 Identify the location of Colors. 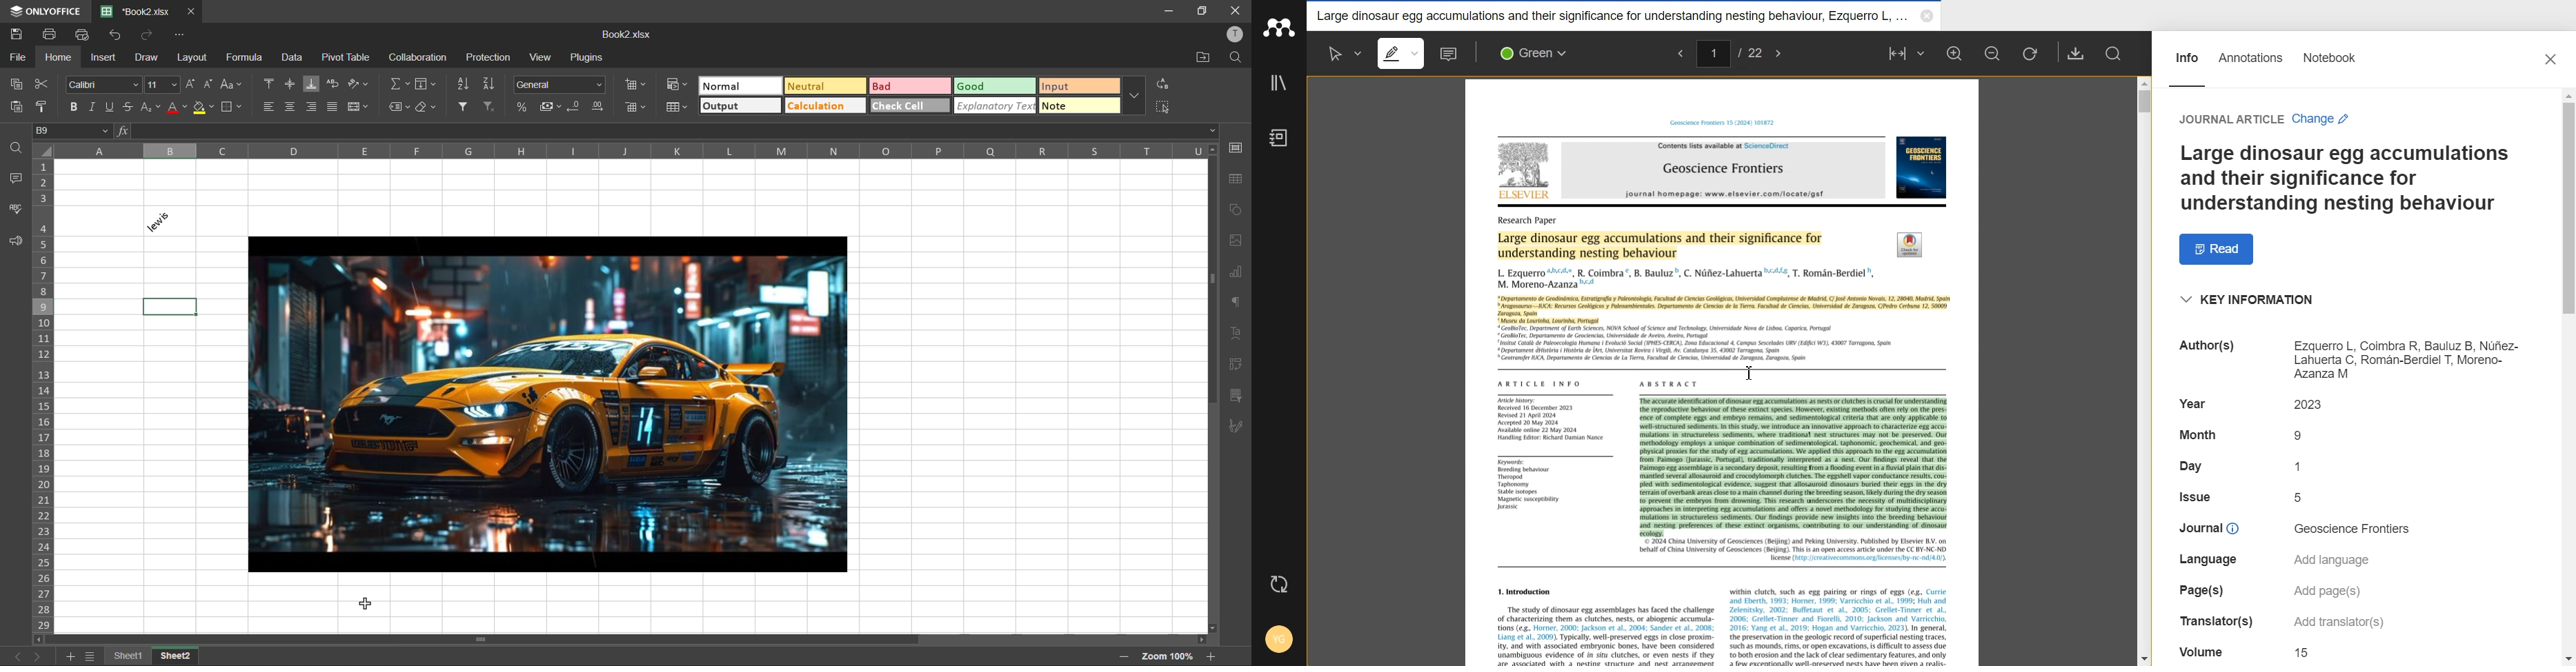
(1538, 53).